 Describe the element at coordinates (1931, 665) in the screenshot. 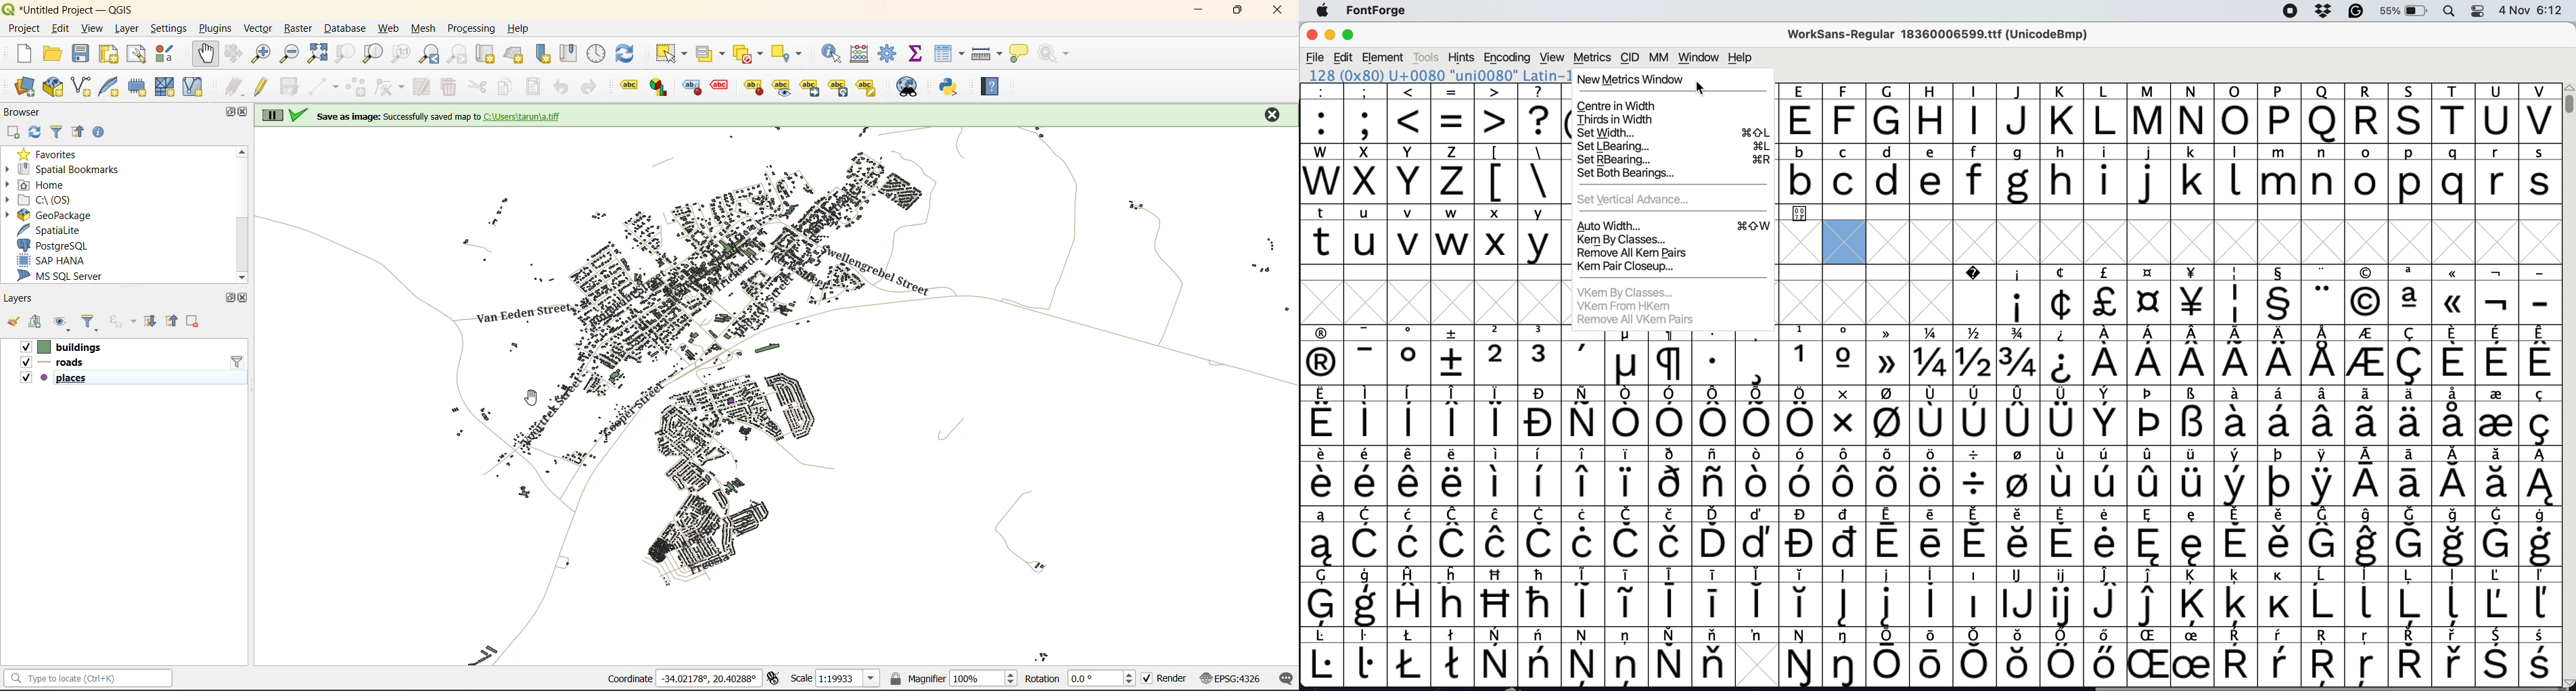

I see `special letters` at that location.